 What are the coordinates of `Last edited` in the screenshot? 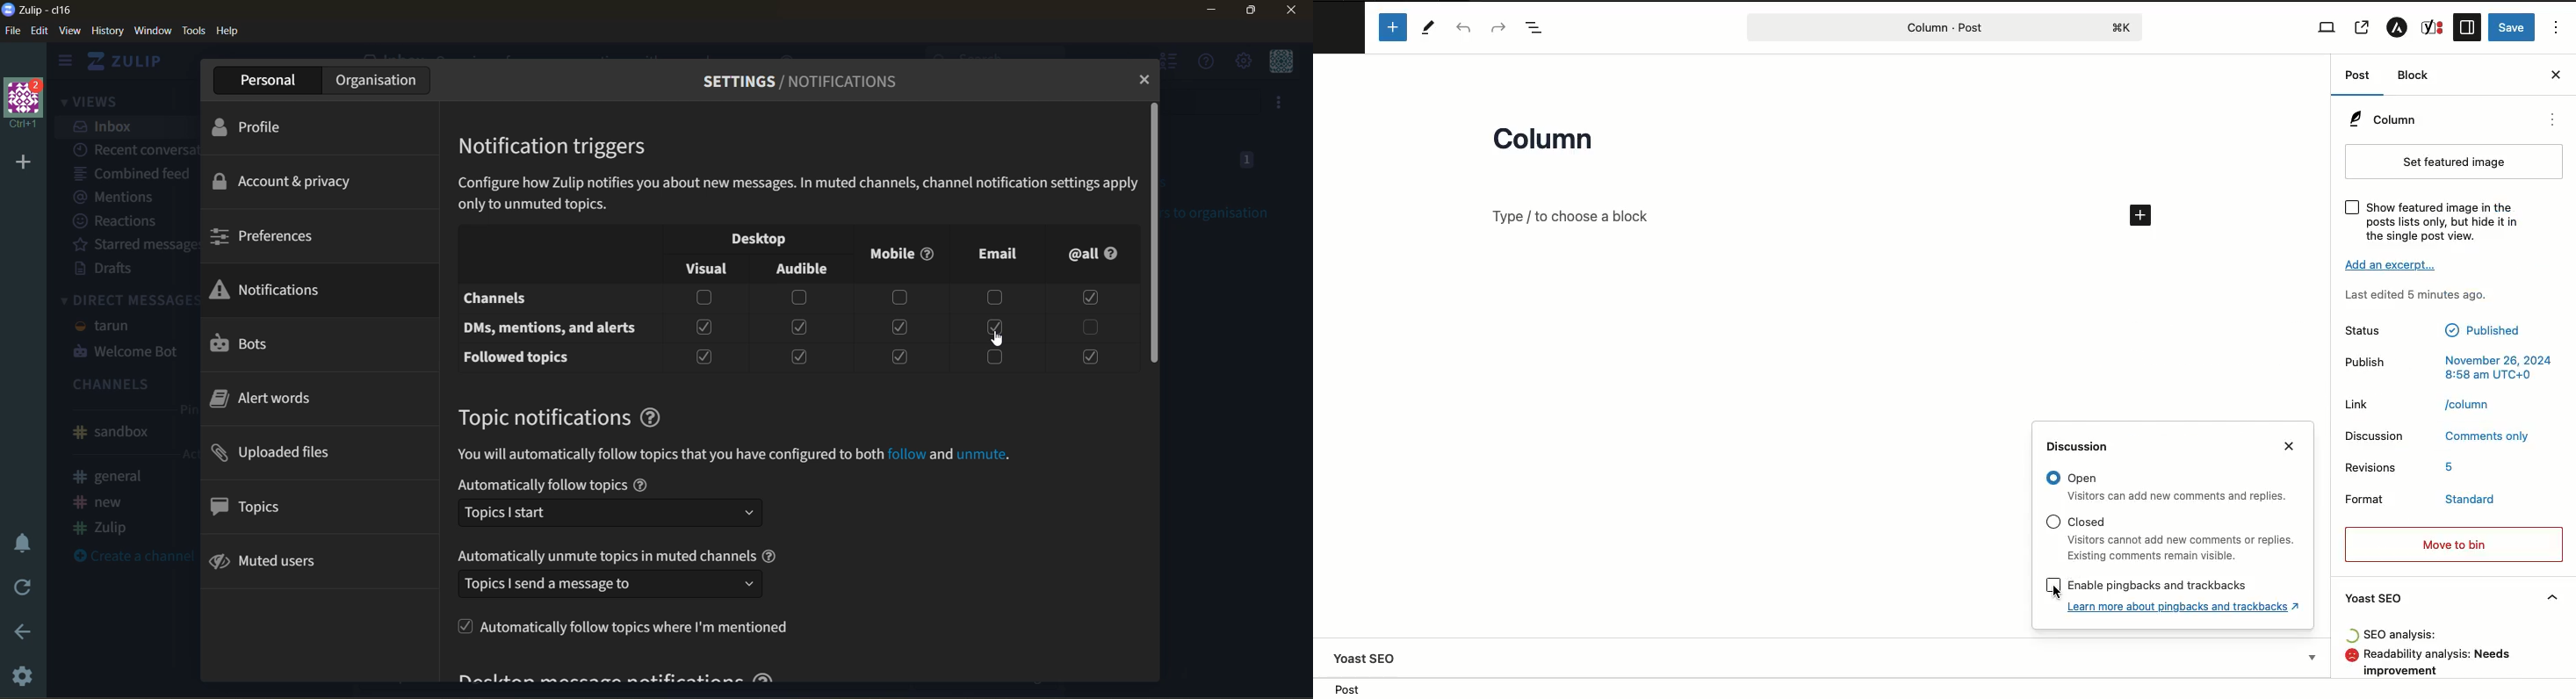 It's located at (2417, 297).